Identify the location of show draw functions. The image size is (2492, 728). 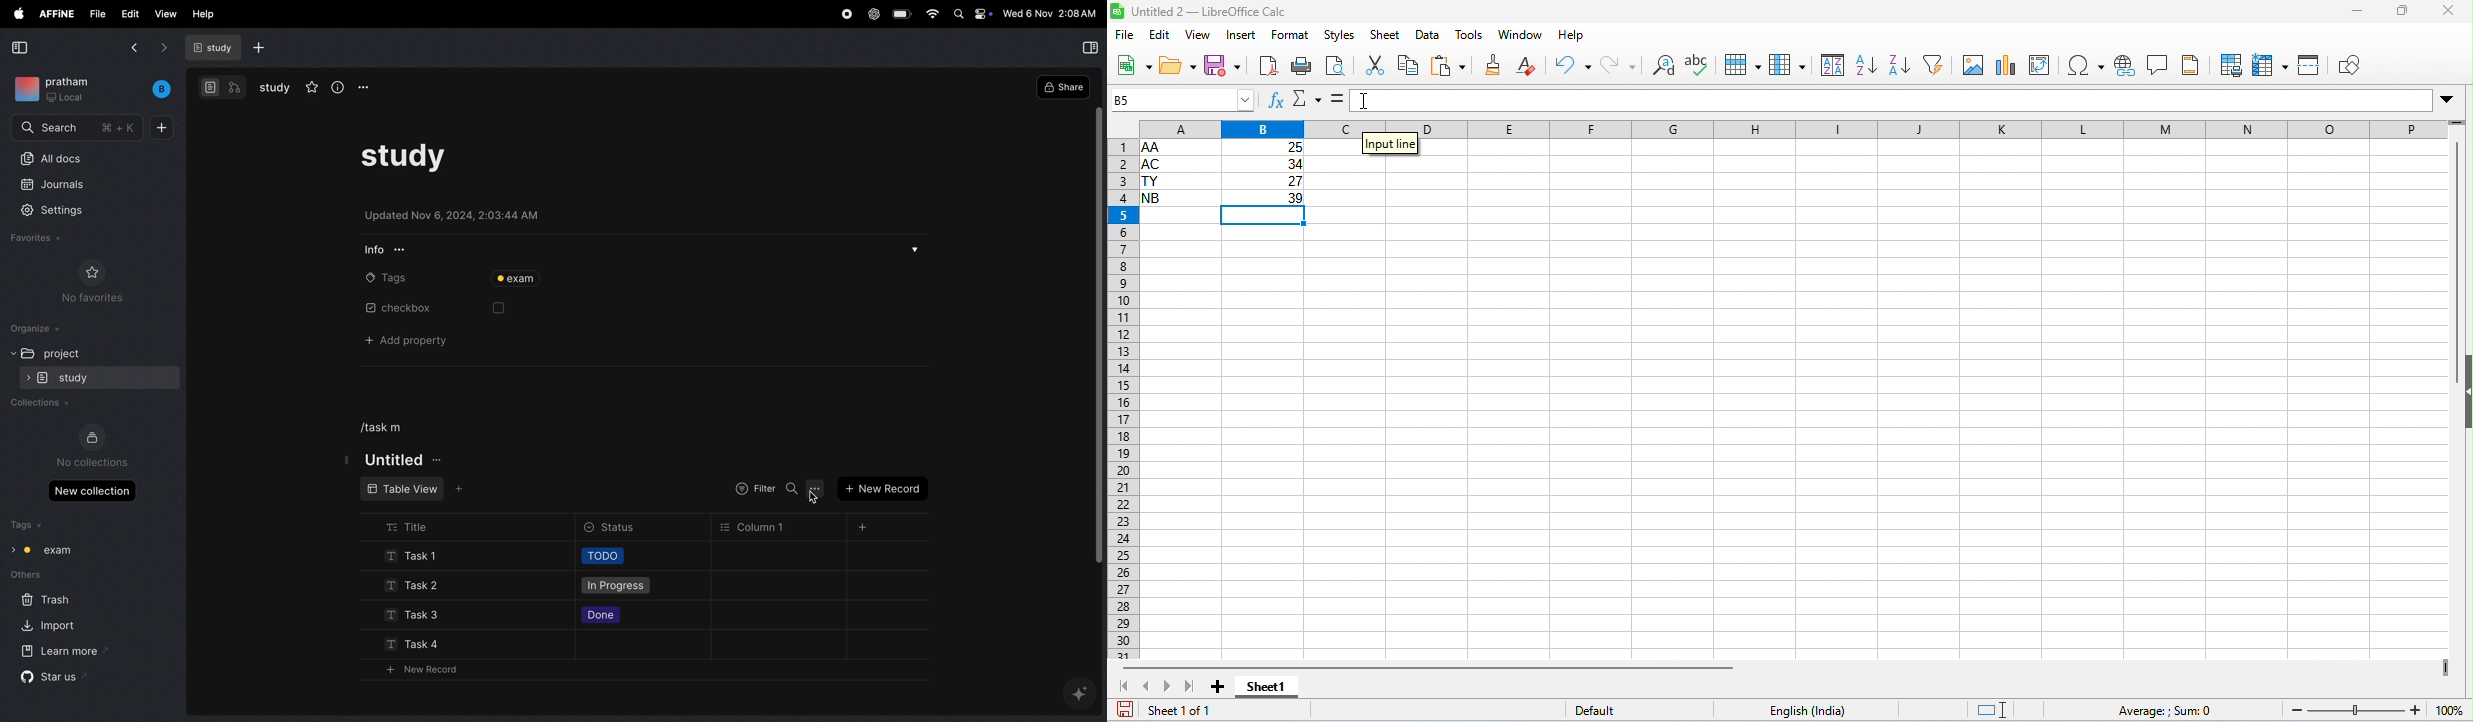
(2349, 65).